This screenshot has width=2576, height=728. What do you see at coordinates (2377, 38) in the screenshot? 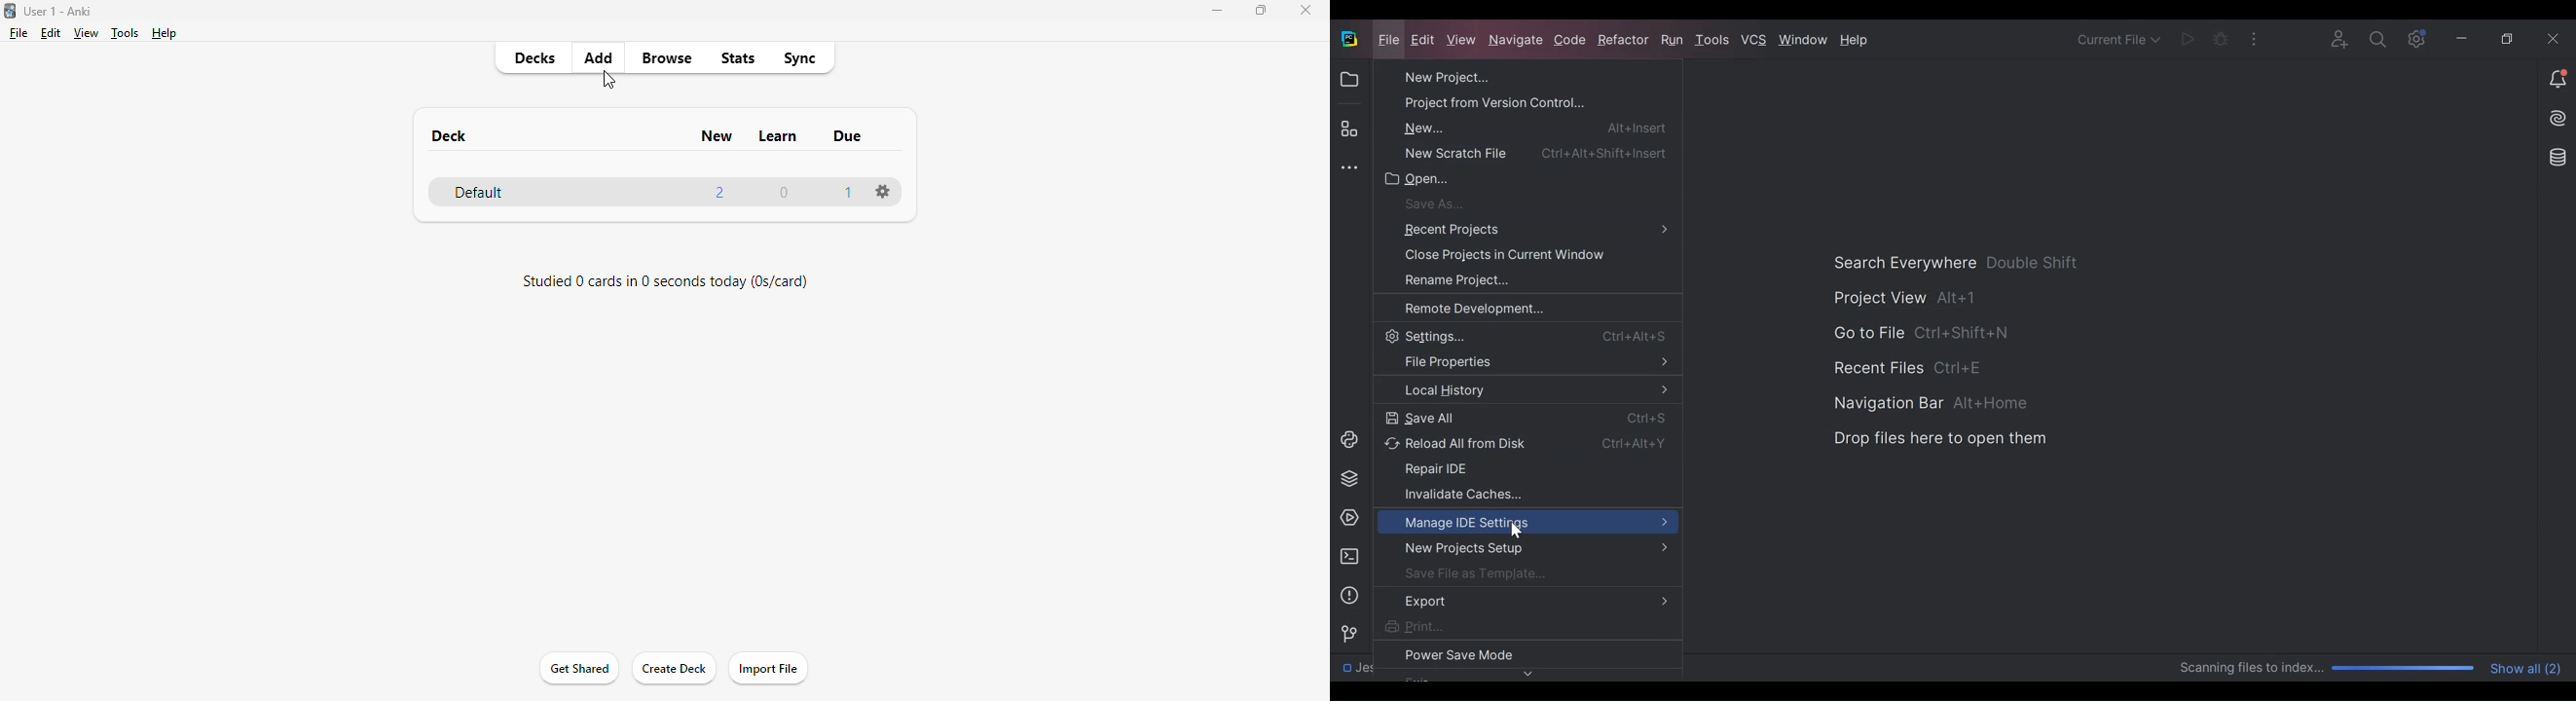
I see `Settings` at bounding box center [2377, 38].